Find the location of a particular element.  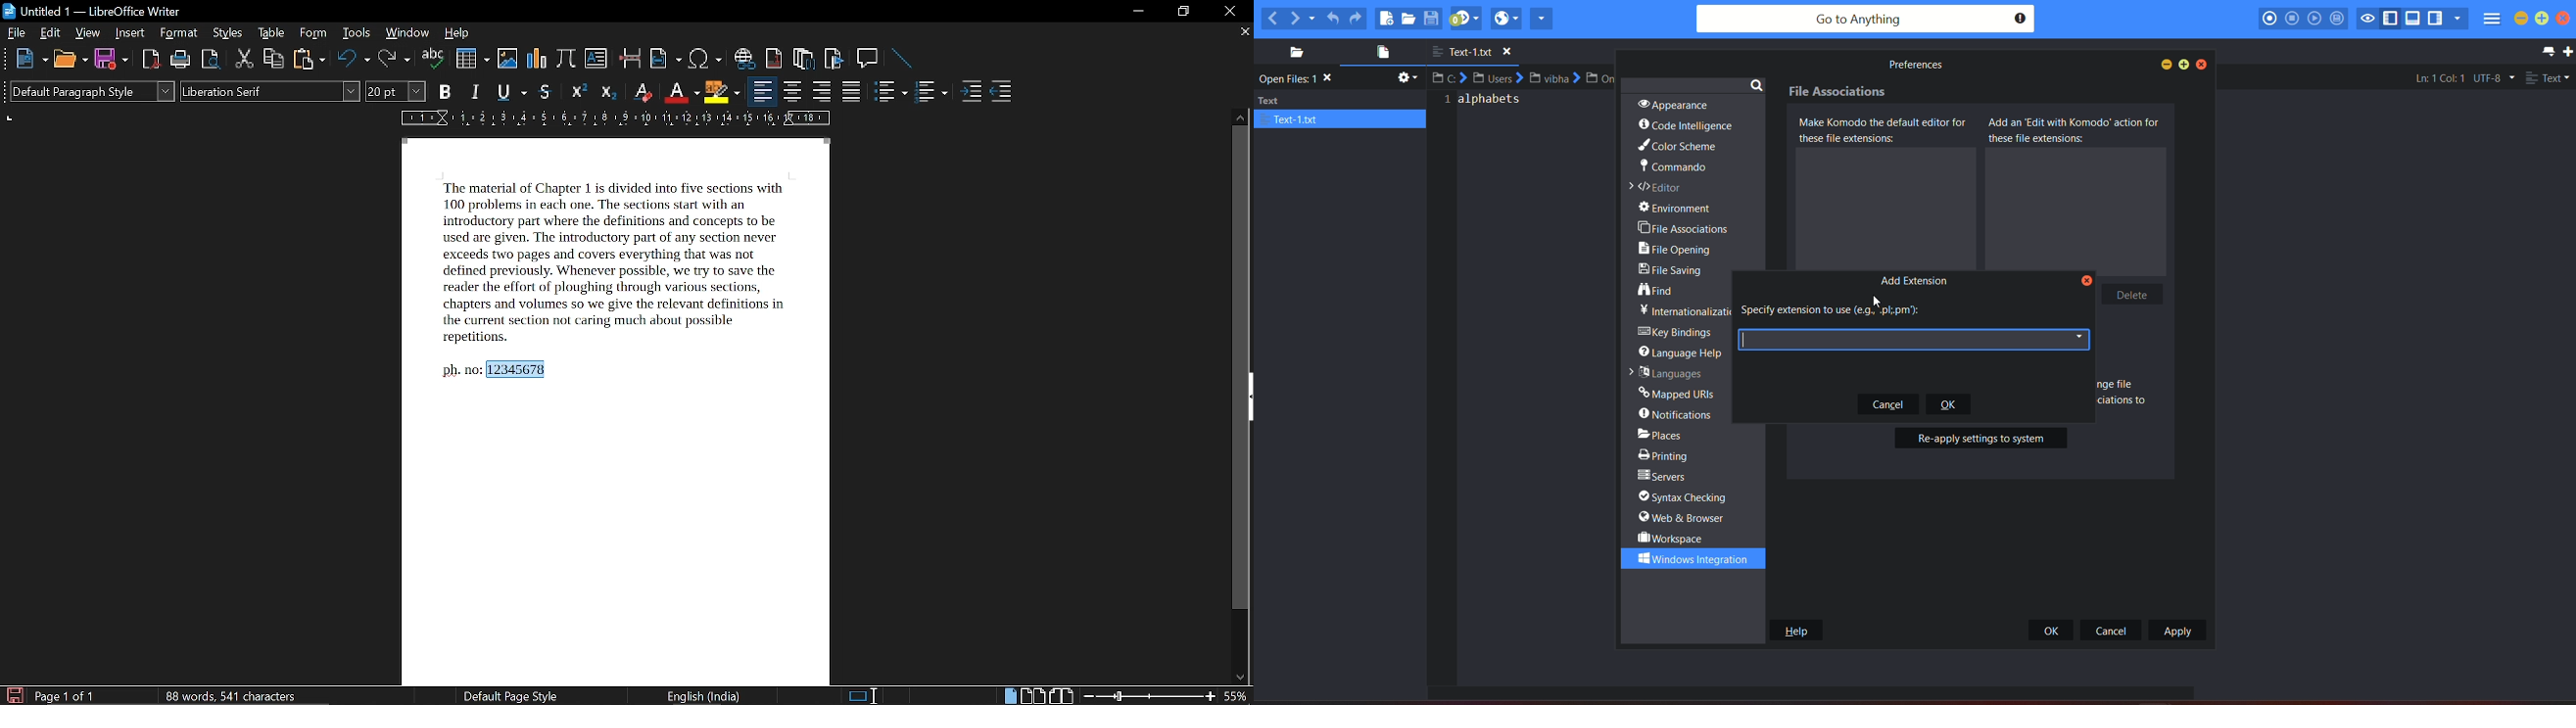

move down is located at coordinates (1241, 676).